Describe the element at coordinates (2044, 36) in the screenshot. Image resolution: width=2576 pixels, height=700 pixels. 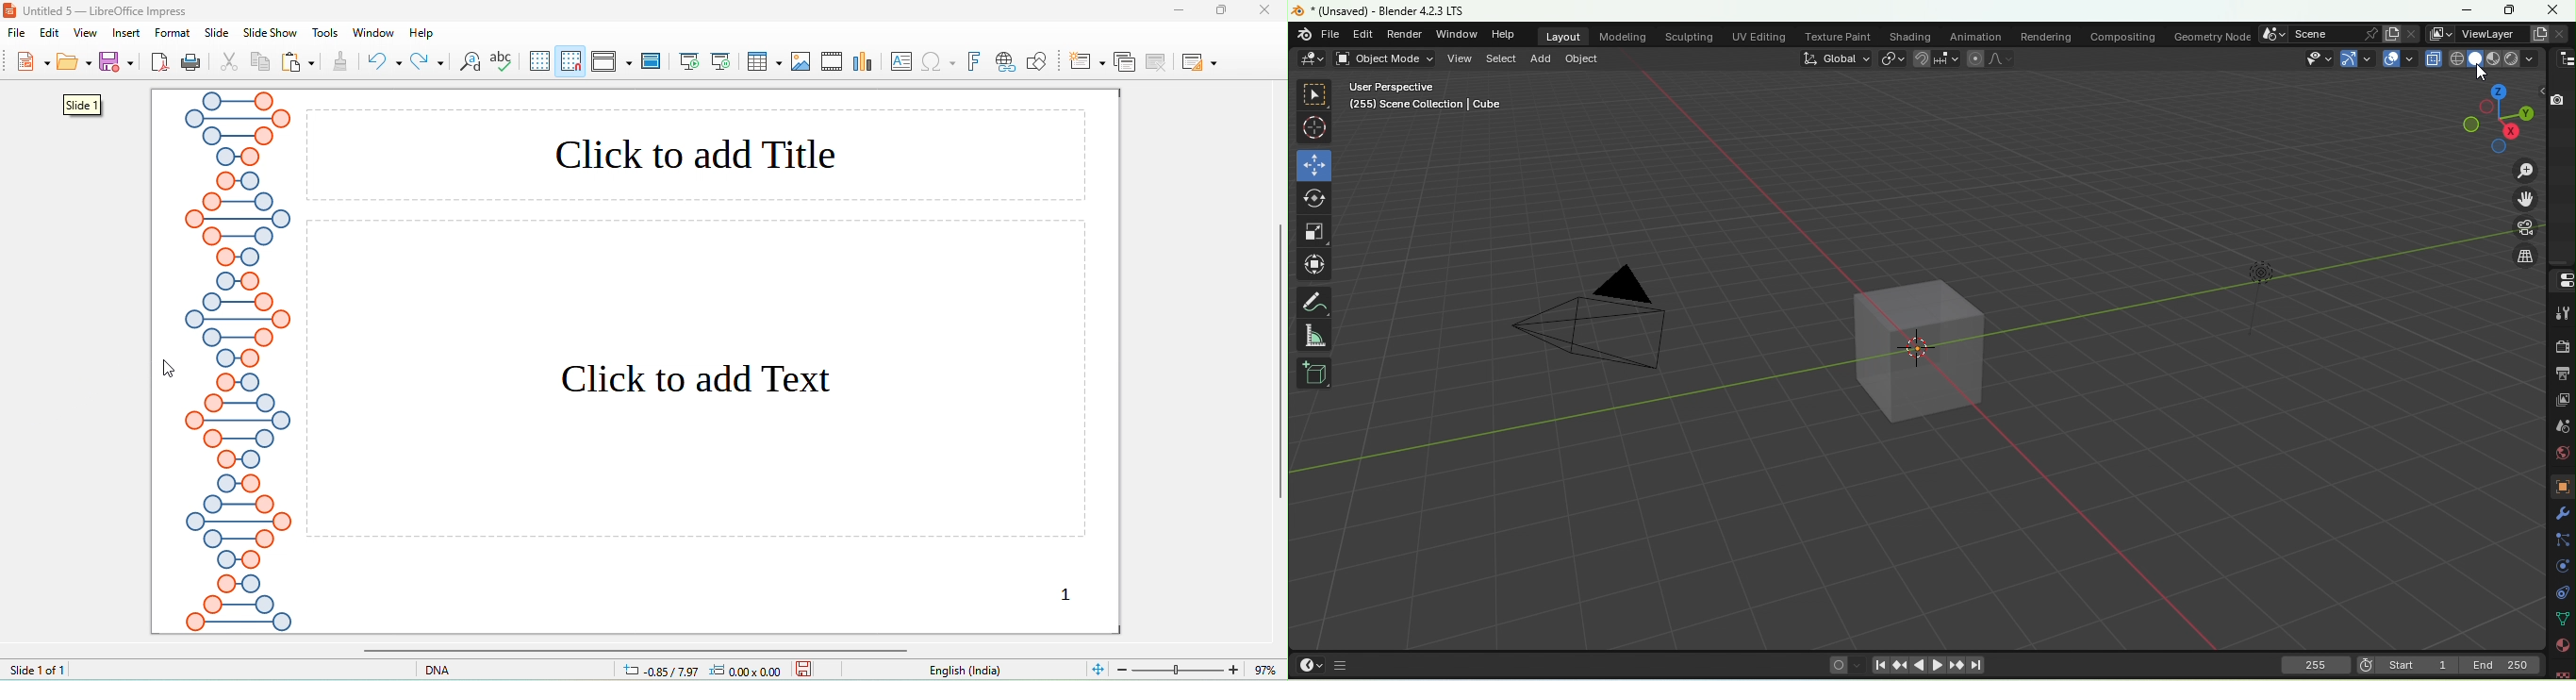
I see `Rendering` at that location.